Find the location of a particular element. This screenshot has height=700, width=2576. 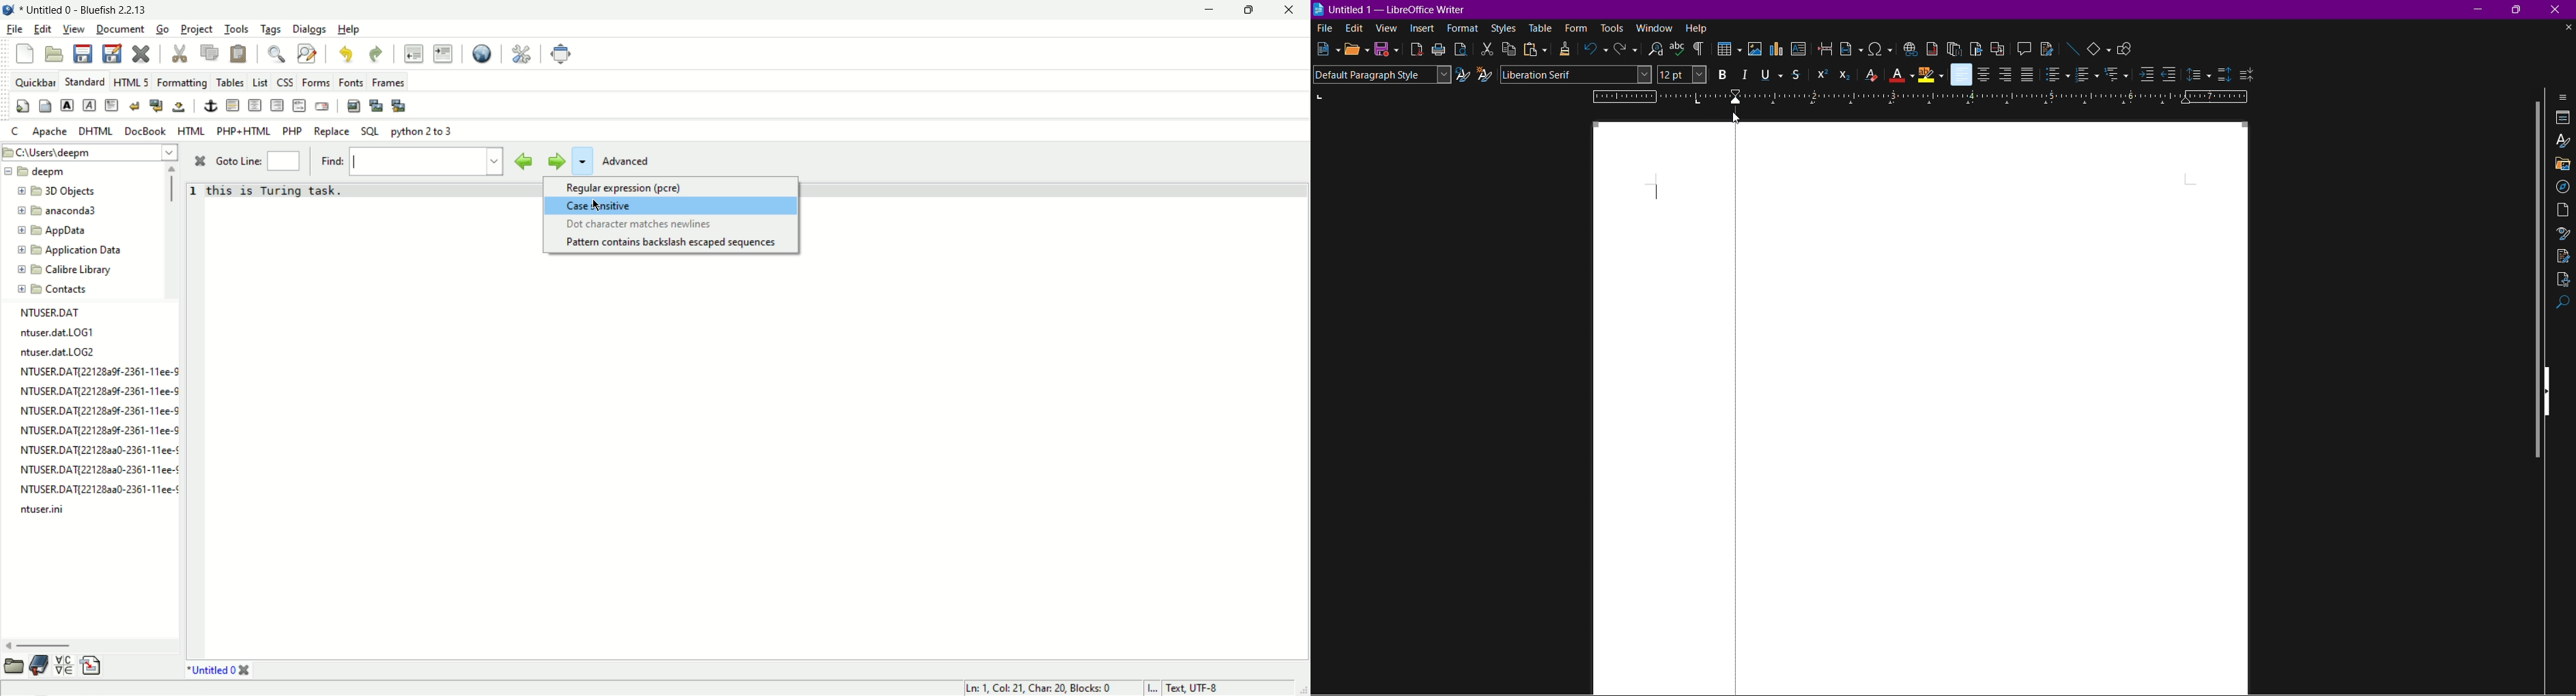

* Untitled 0 - Bluefish 2.2.13 is located at coordinates (92, 8).